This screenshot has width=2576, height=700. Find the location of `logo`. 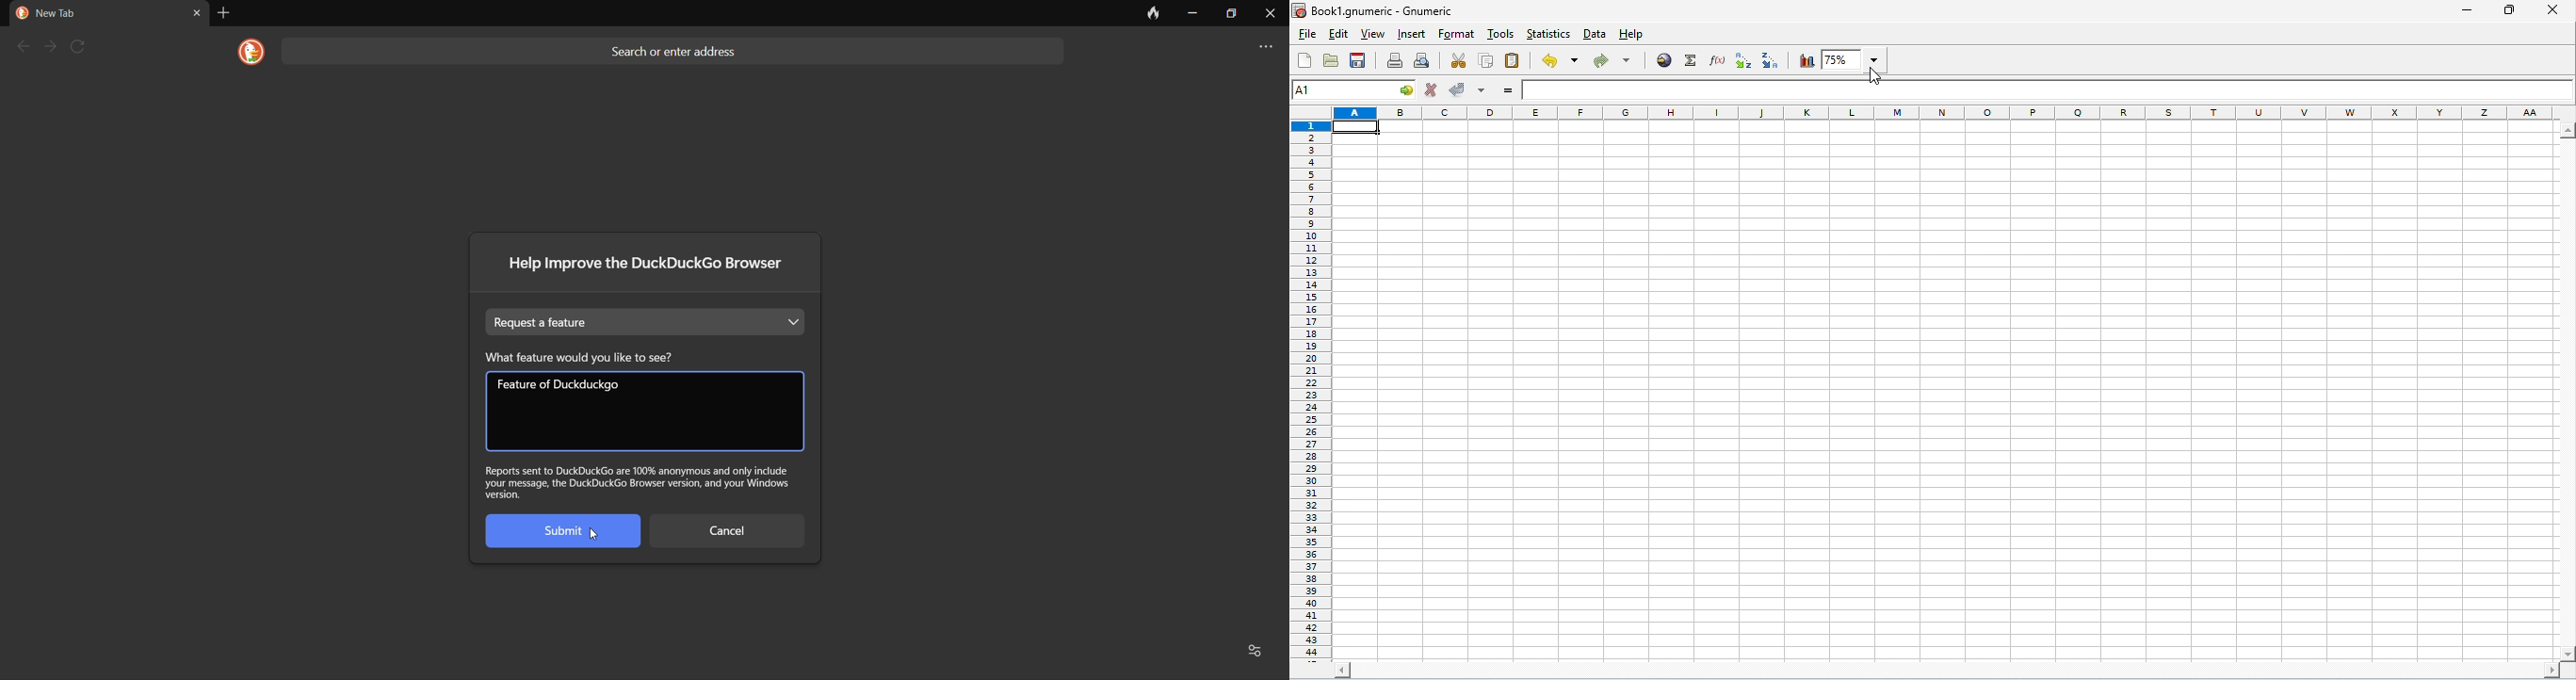

logo is located at coordinates (247, 52).